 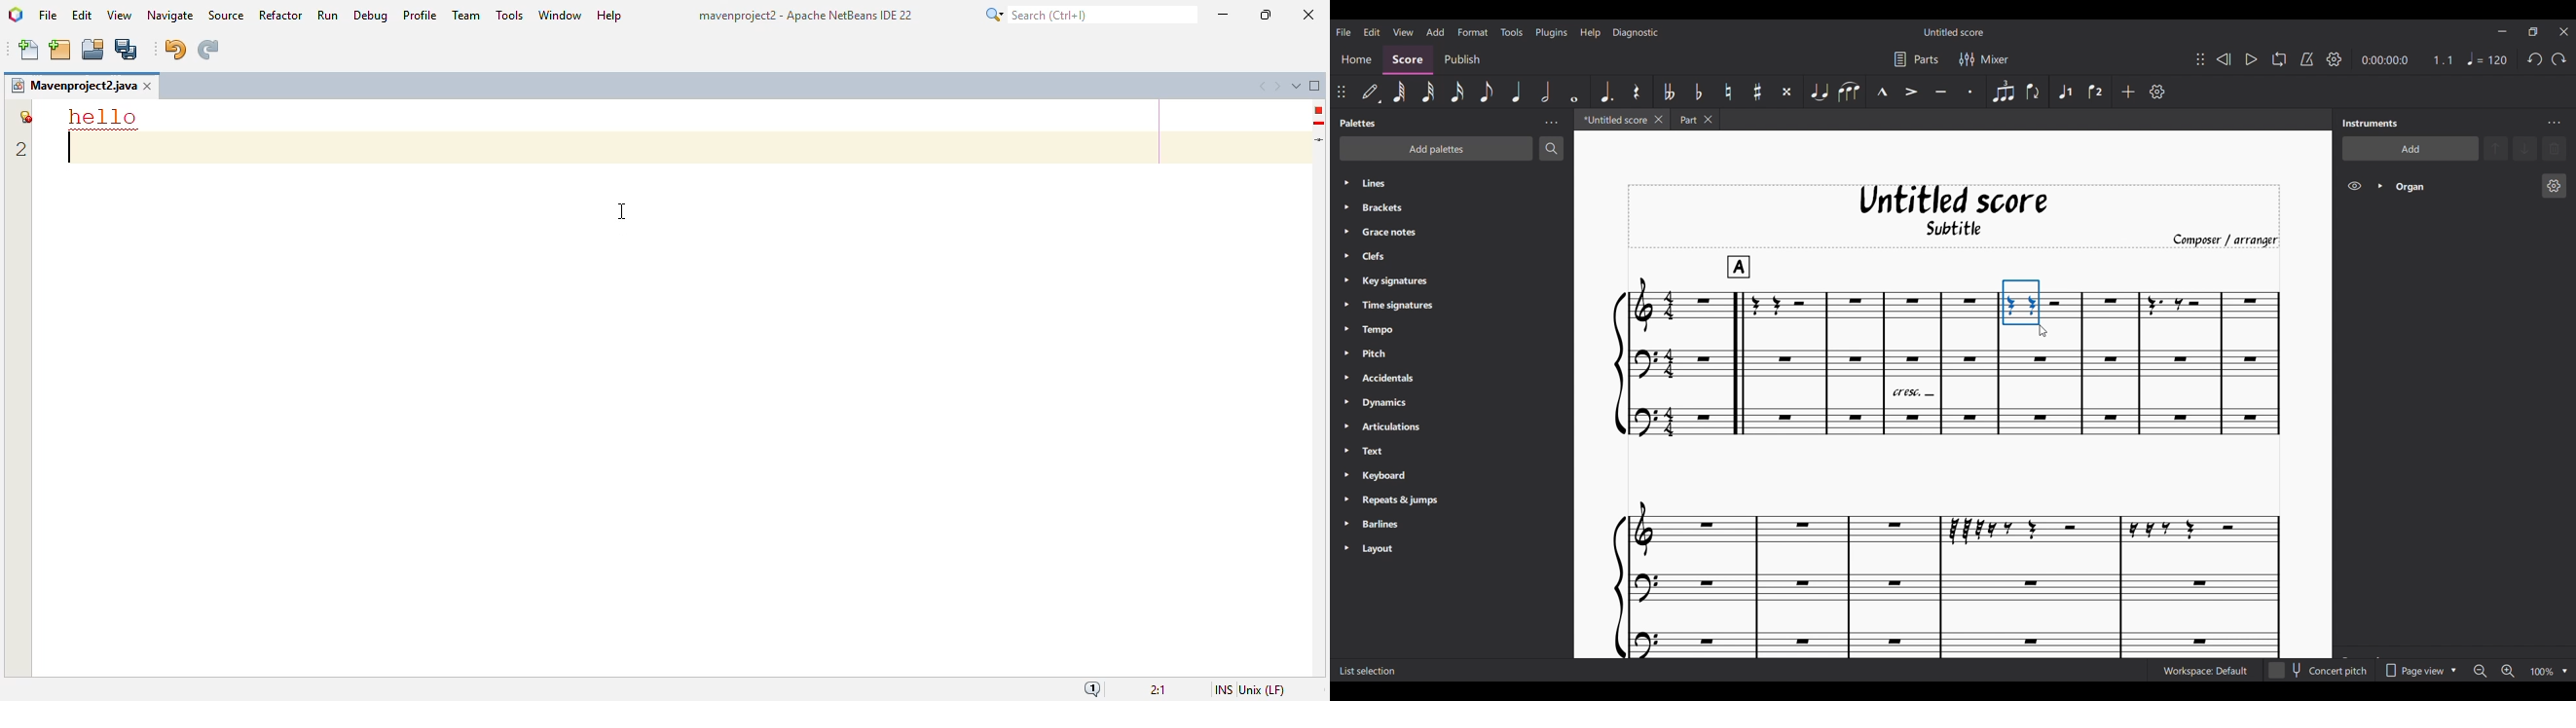 I want to click on 8th note, so click(x=1487, y=93).